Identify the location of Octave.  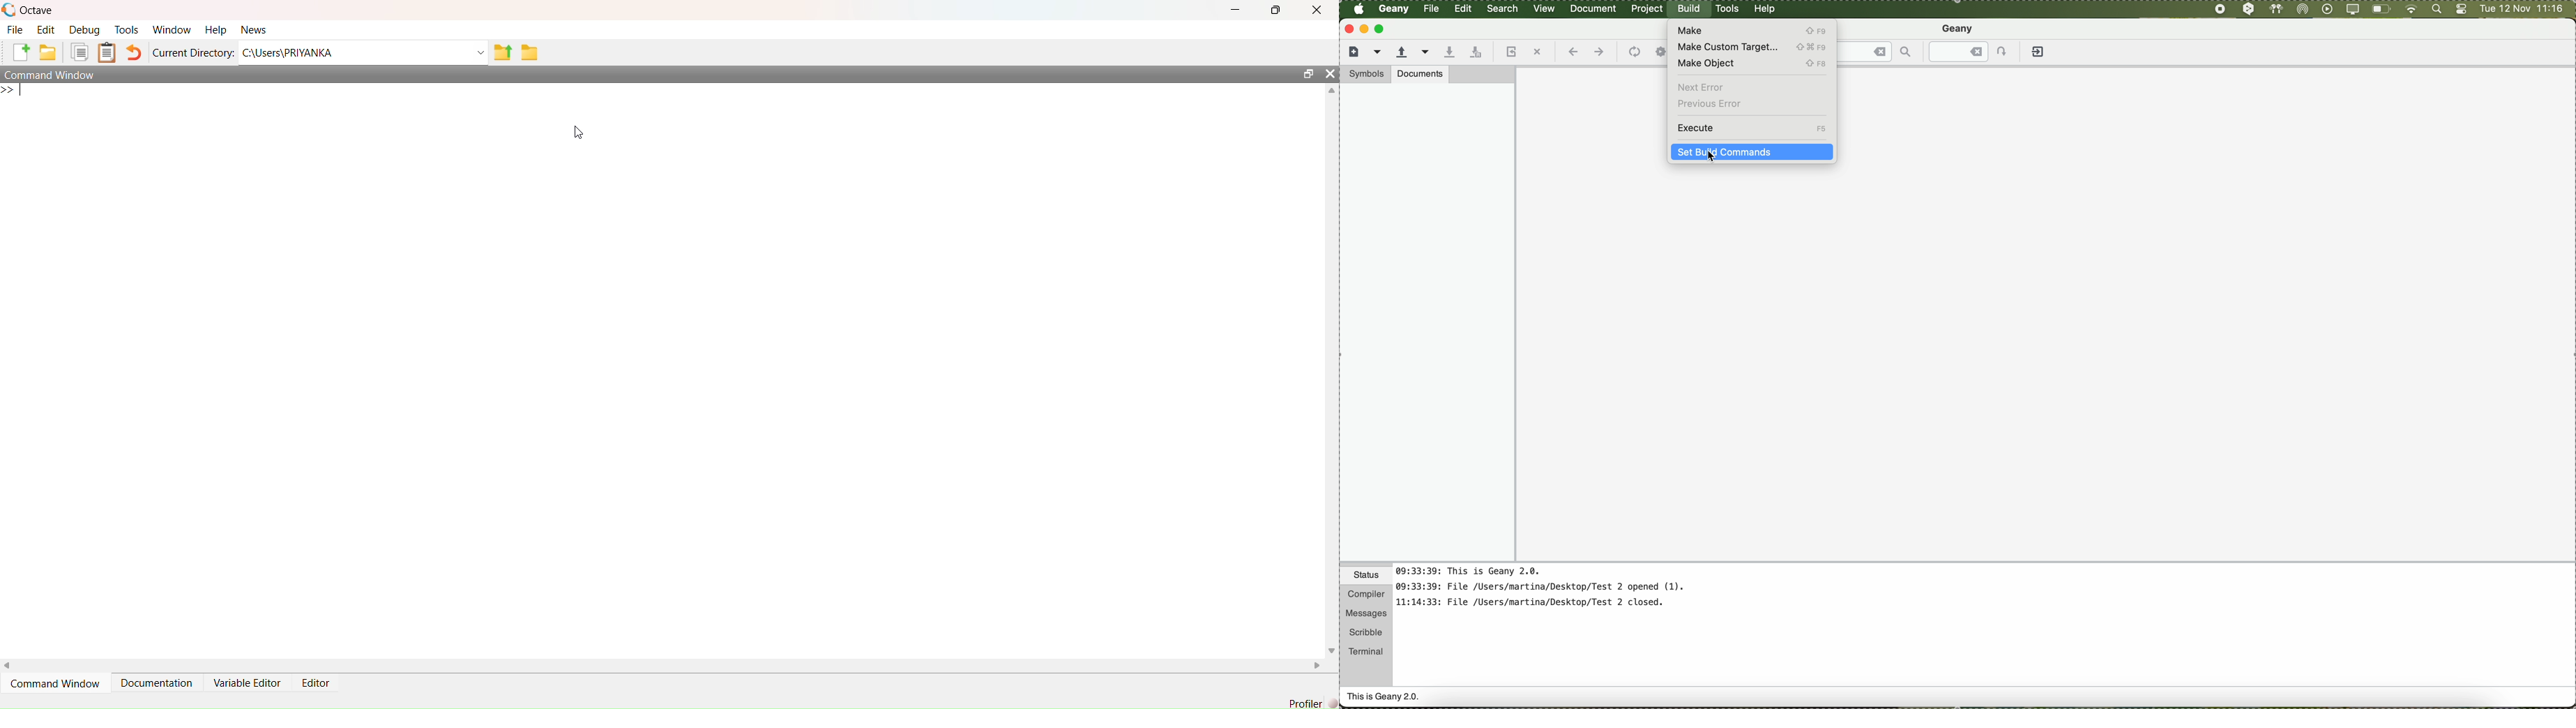
(38, 11).